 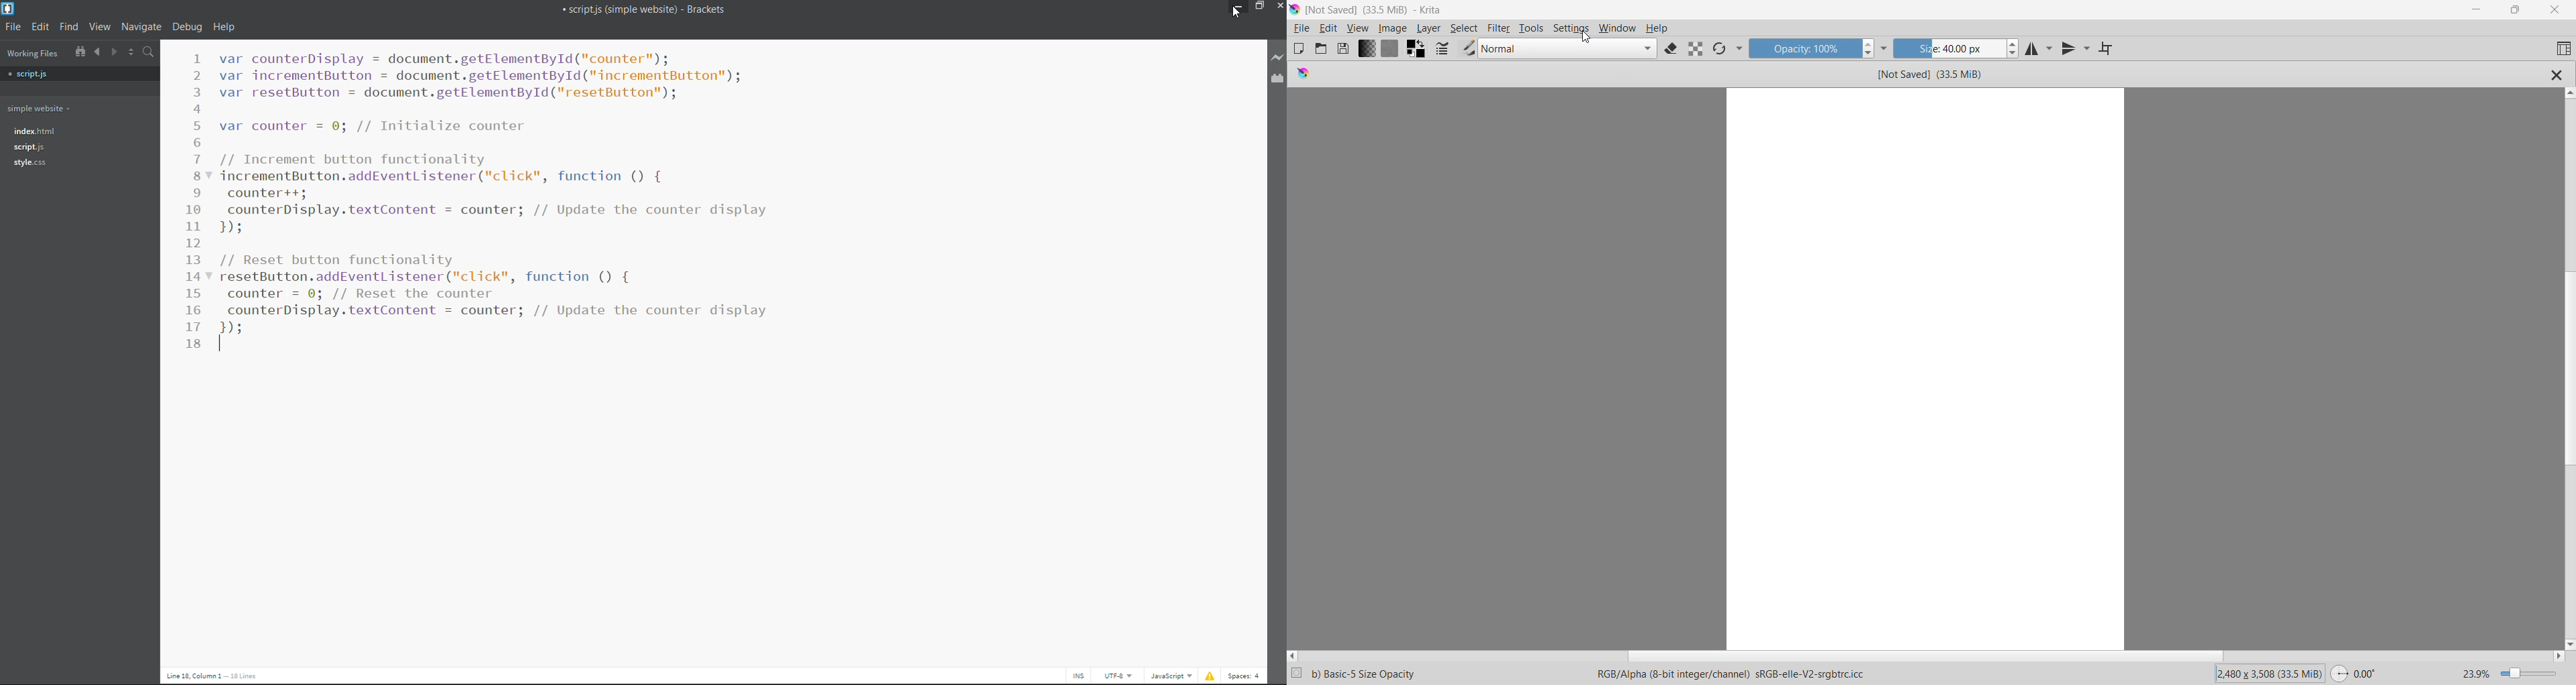 I want to click on show errors, so click(x=1210, y=676).